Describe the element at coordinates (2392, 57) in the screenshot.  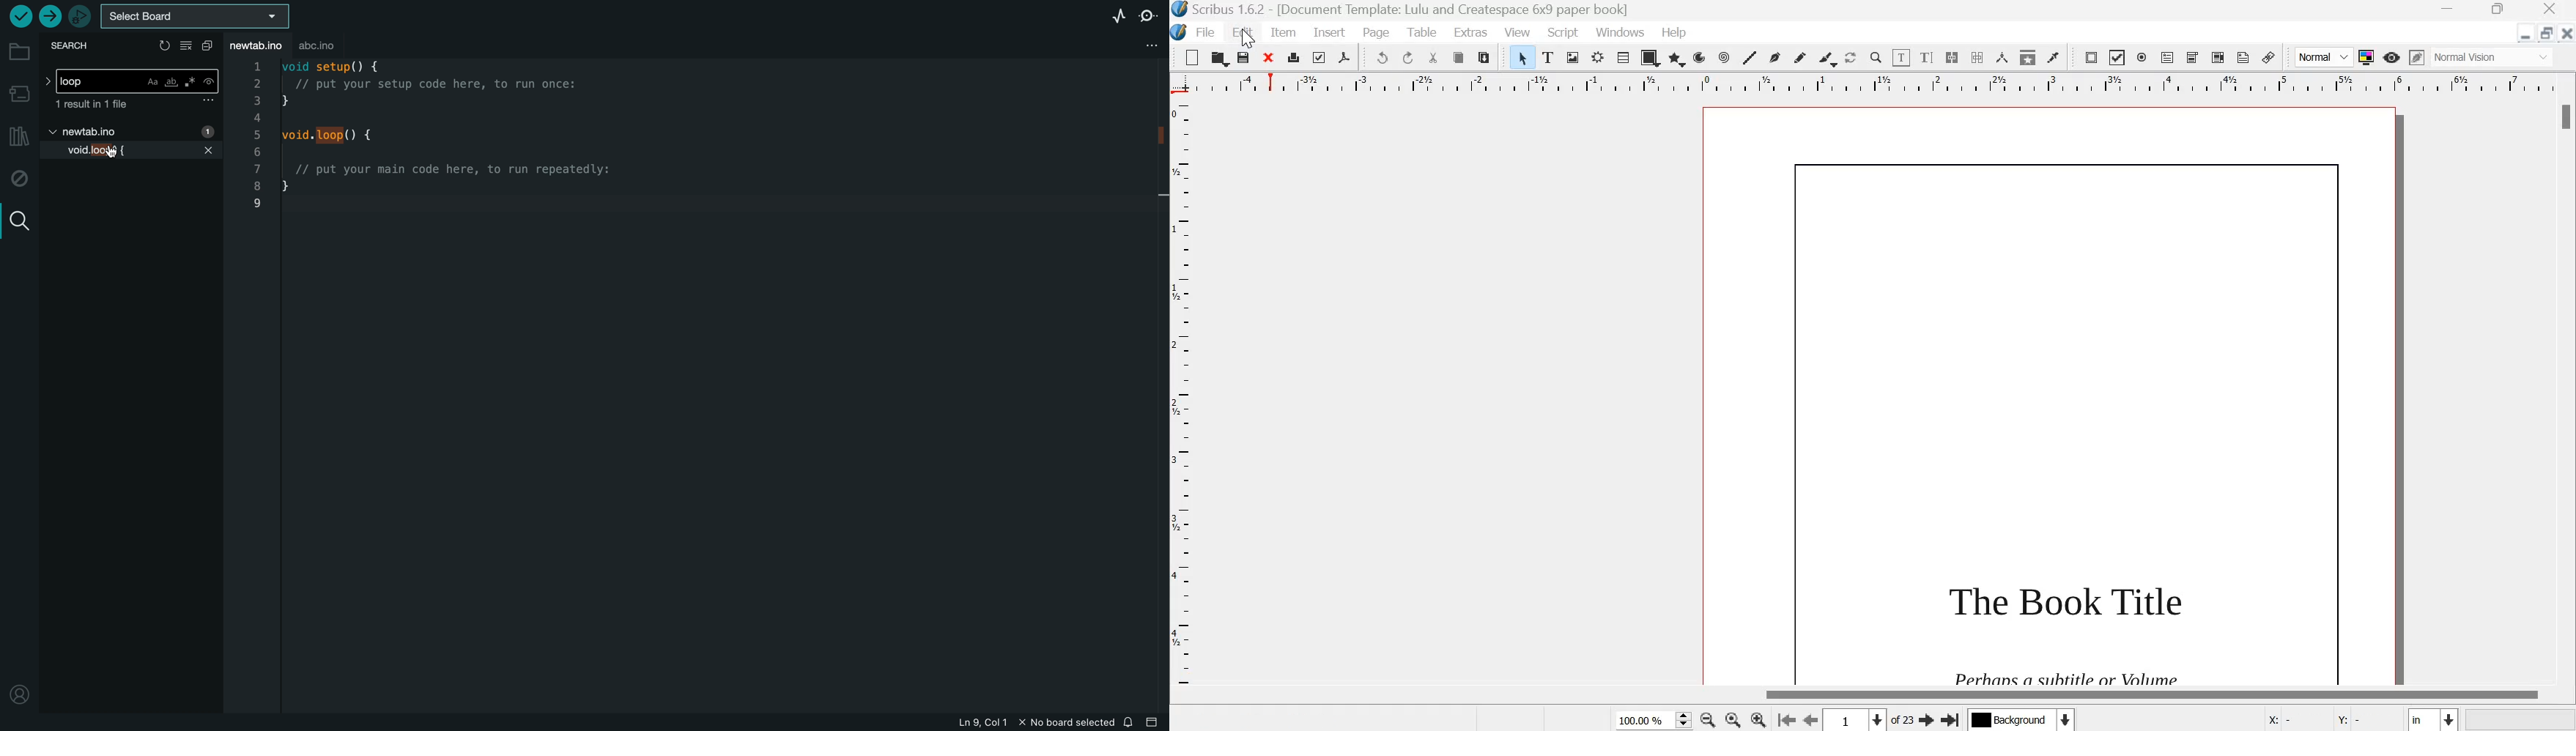
I see `Preview Mode` at that location.